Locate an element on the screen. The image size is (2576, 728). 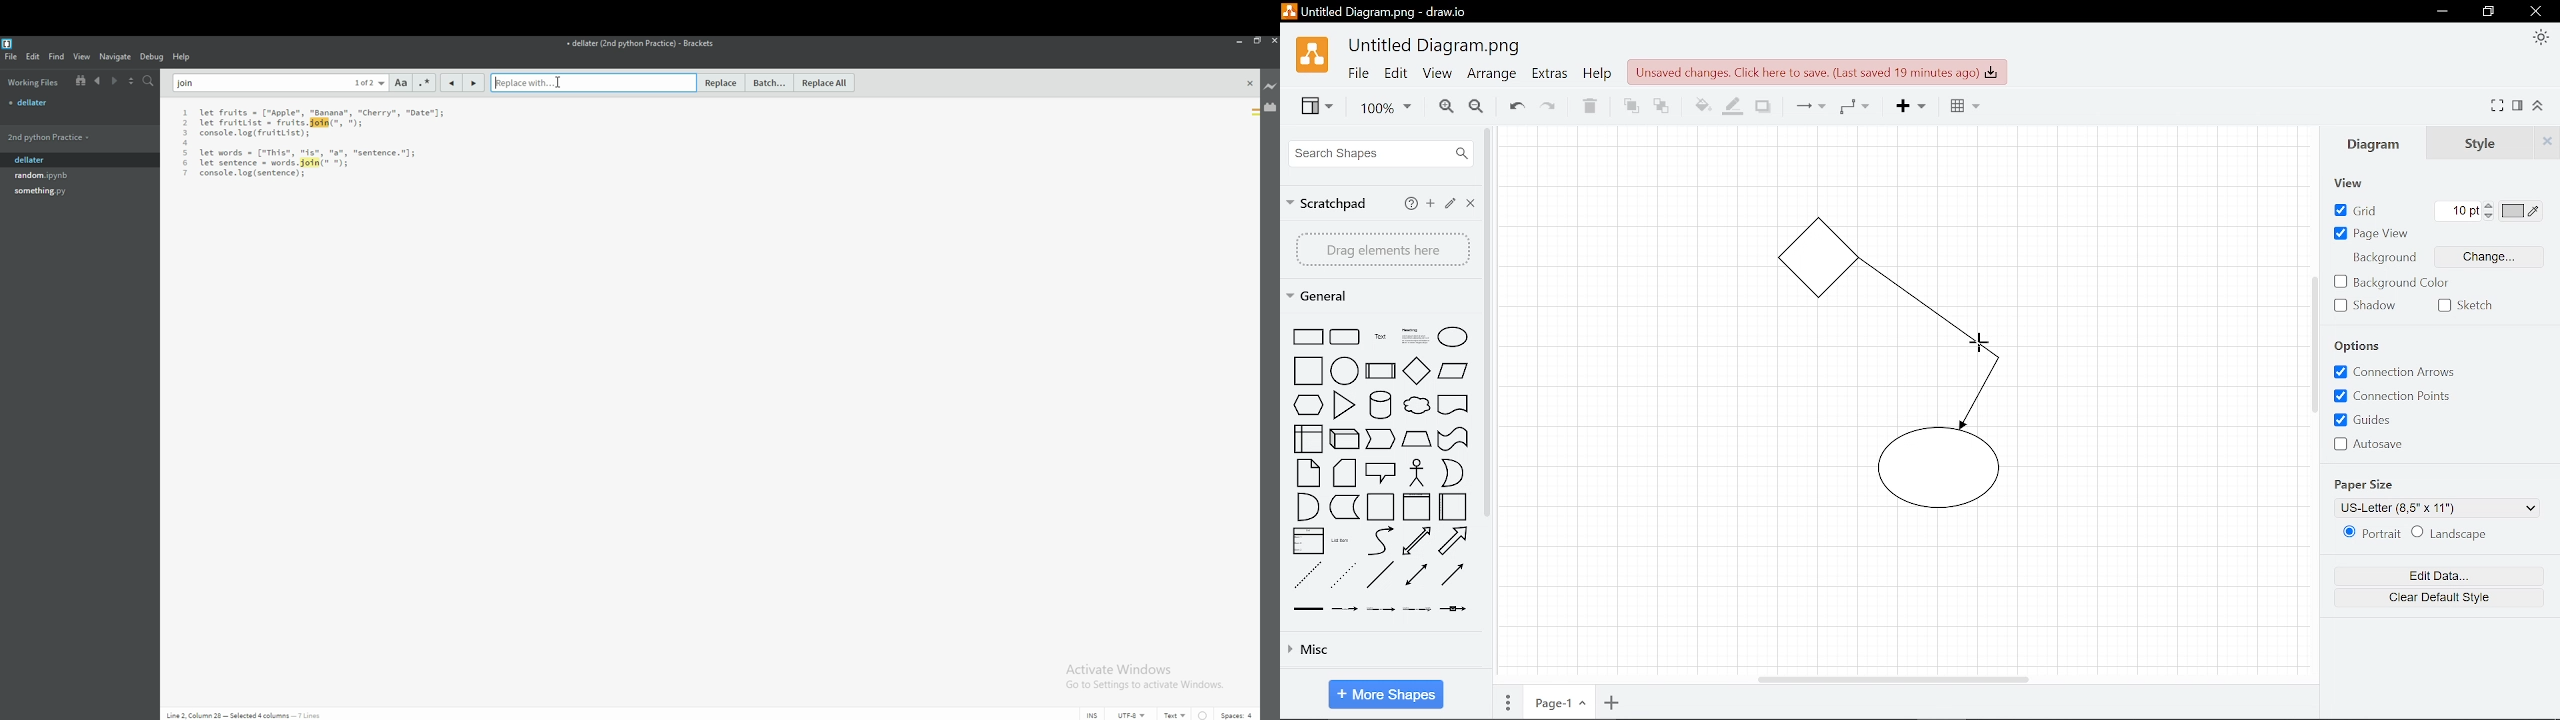
shape is located at coordinates (1307, 575).